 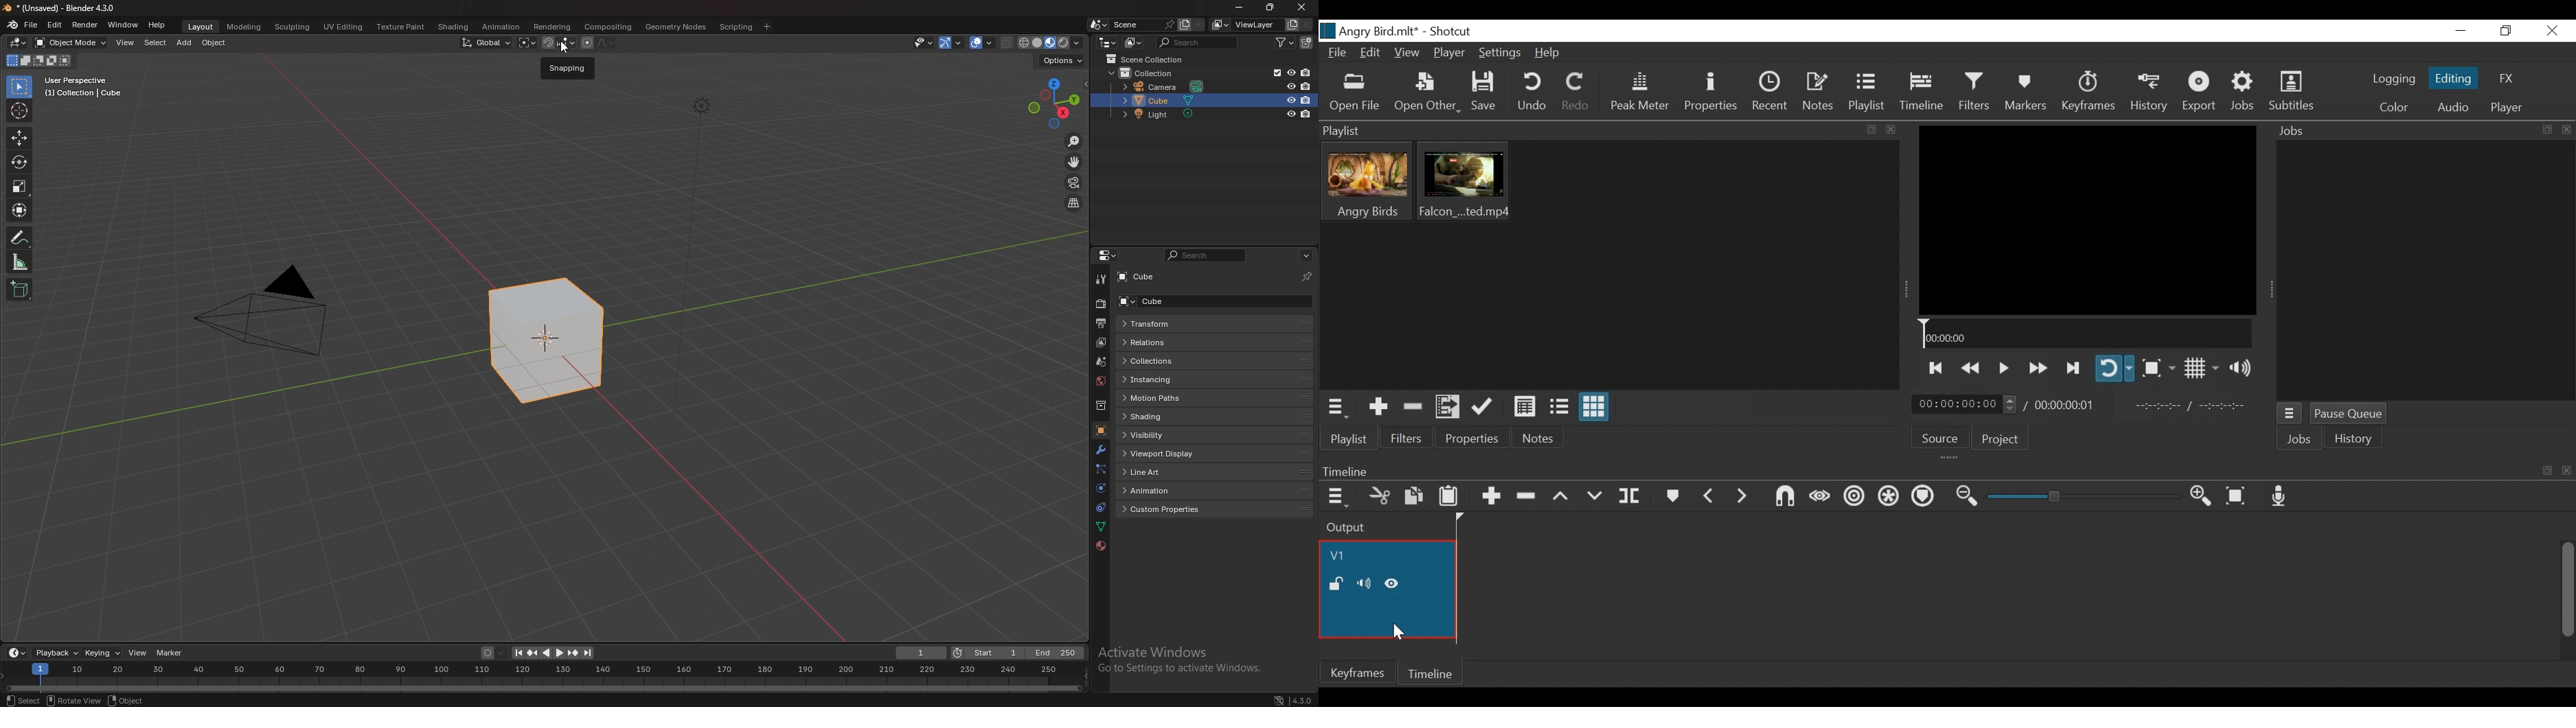 I want to click on Skip to the next point, so click(x=2072, y=369).